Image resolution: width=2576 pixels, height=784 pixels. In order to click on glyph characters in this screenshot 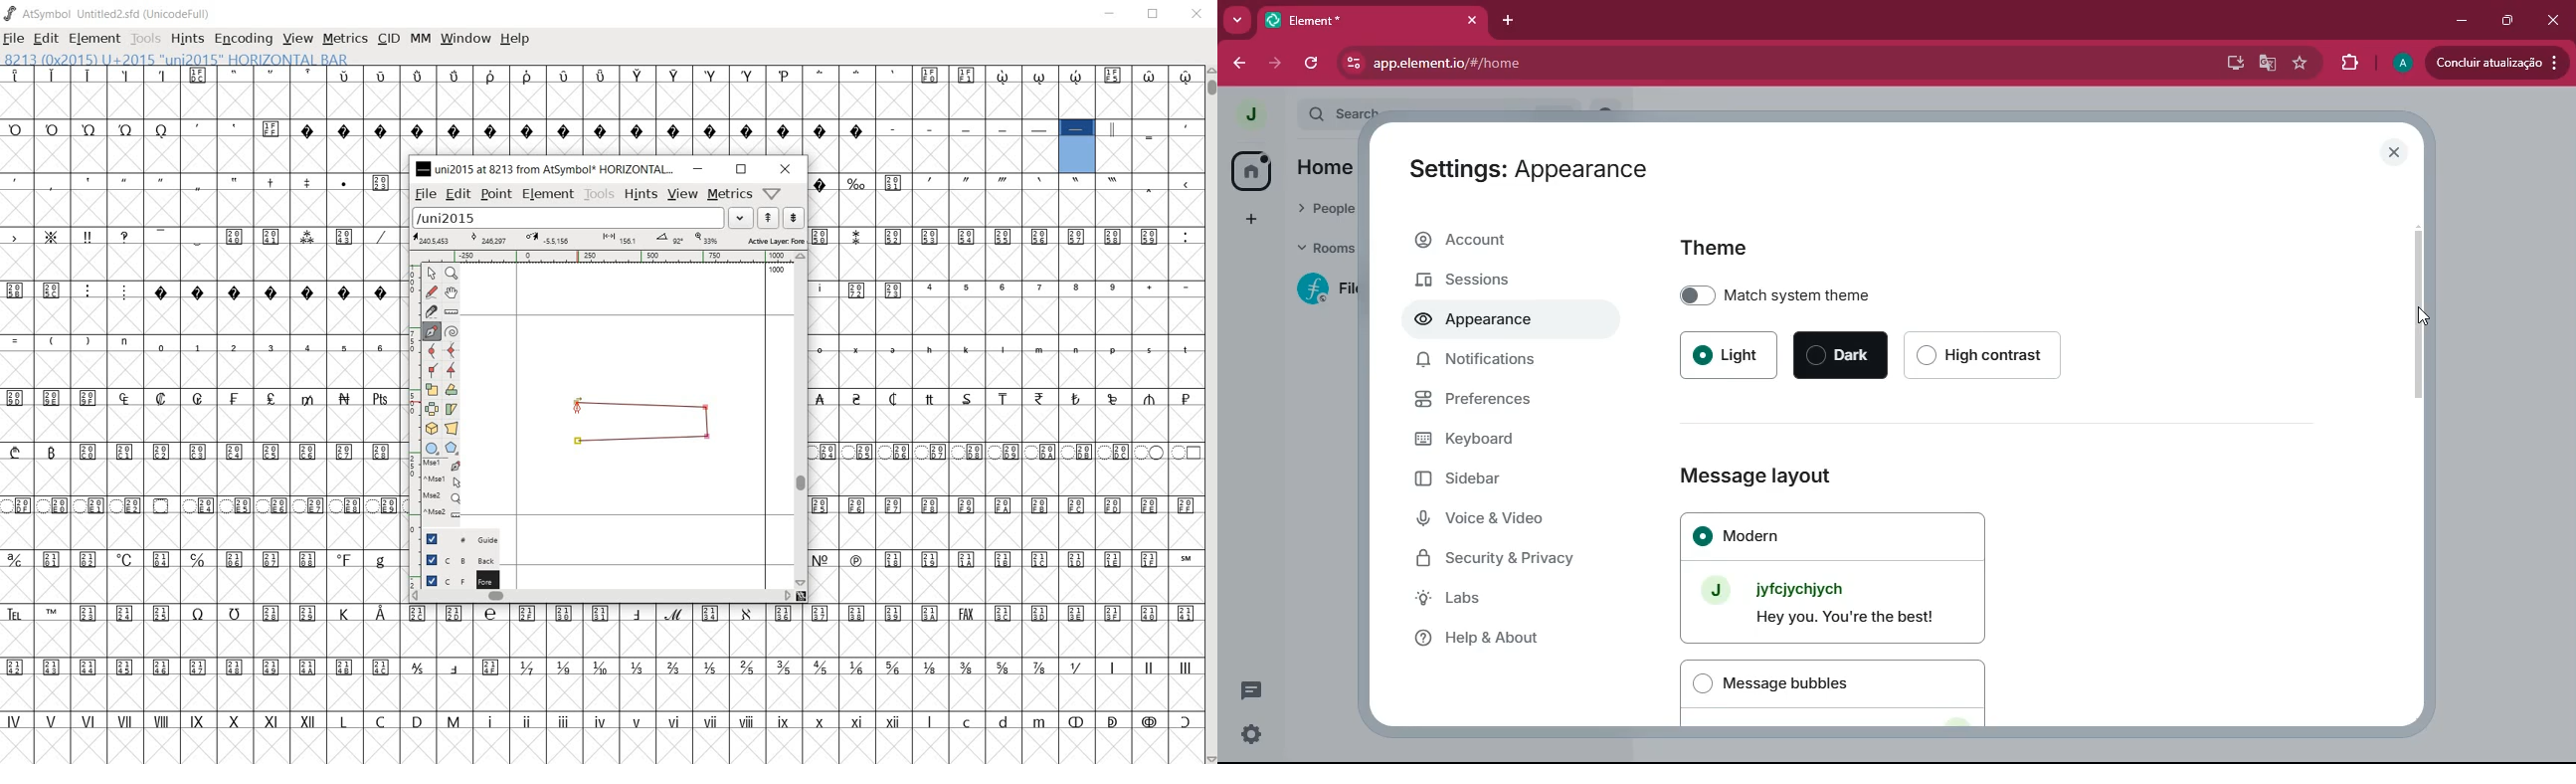, I will do `click(1007, 387)`.